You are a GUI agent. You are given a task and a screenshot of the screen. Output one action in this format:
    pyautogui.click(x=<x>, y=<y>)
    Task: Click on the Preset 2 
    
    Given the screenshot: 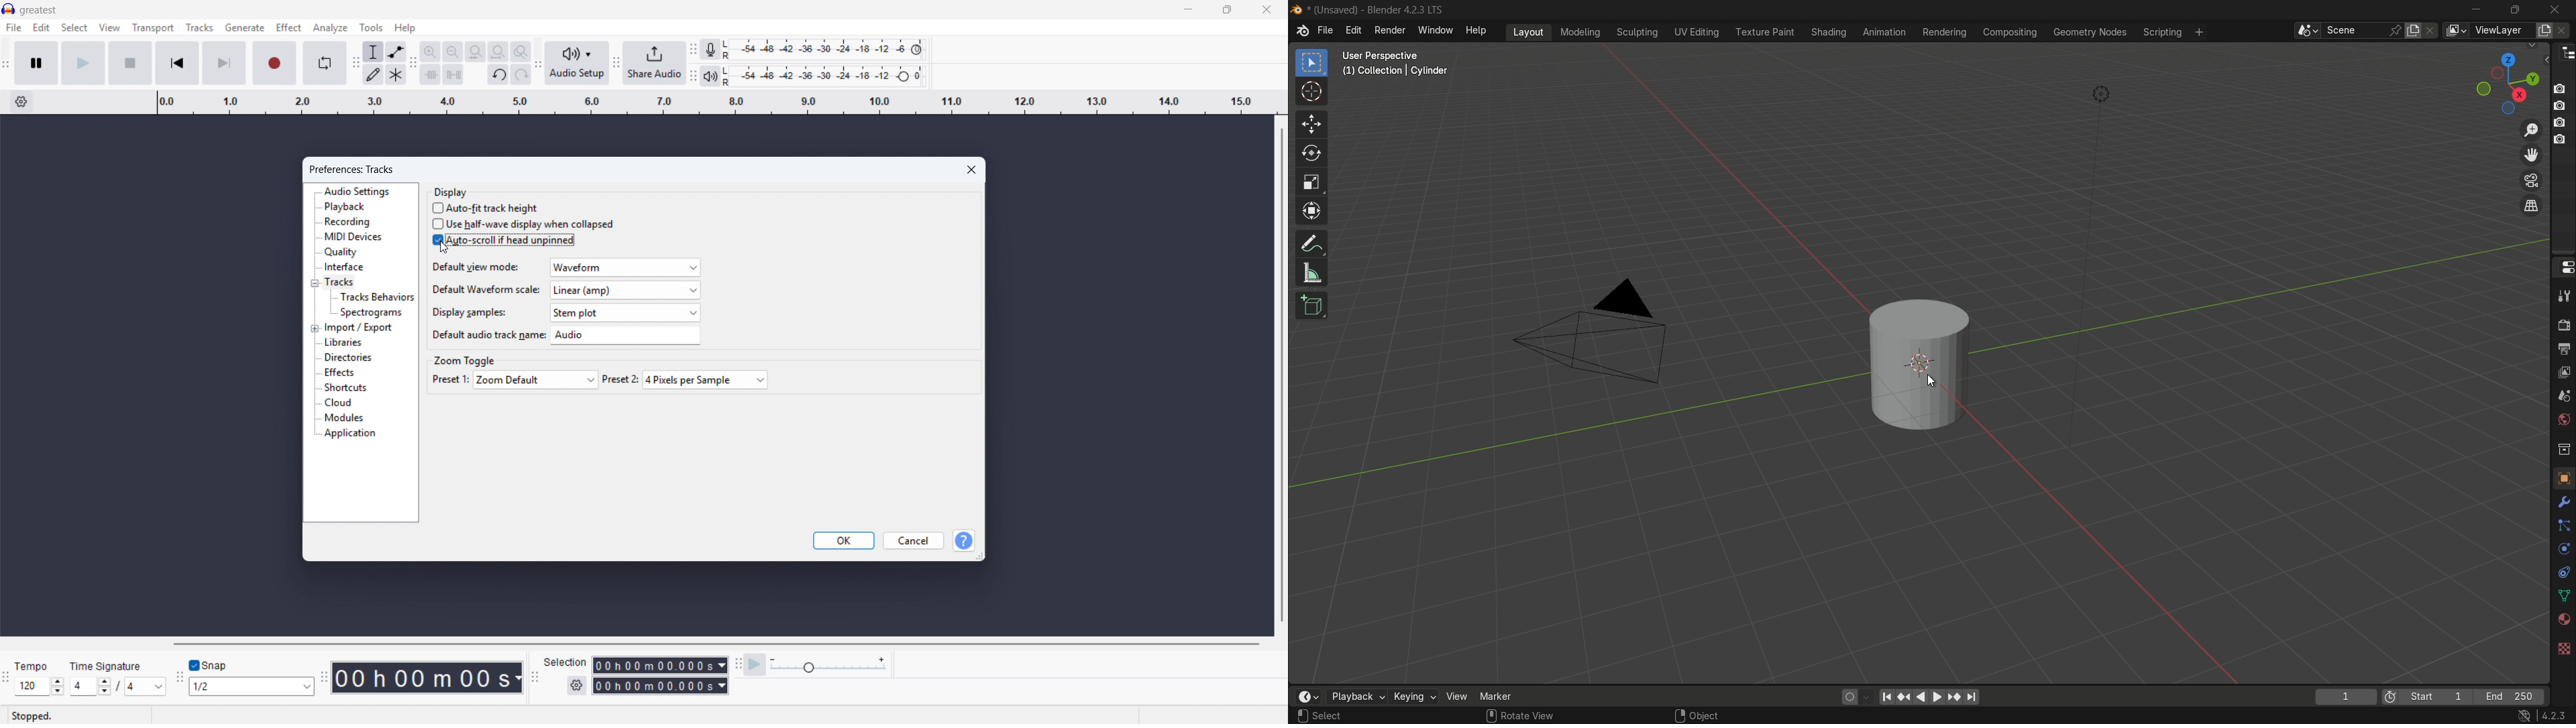 What is the action you would take?
    pyautogui.click(x=704, y=379)
    